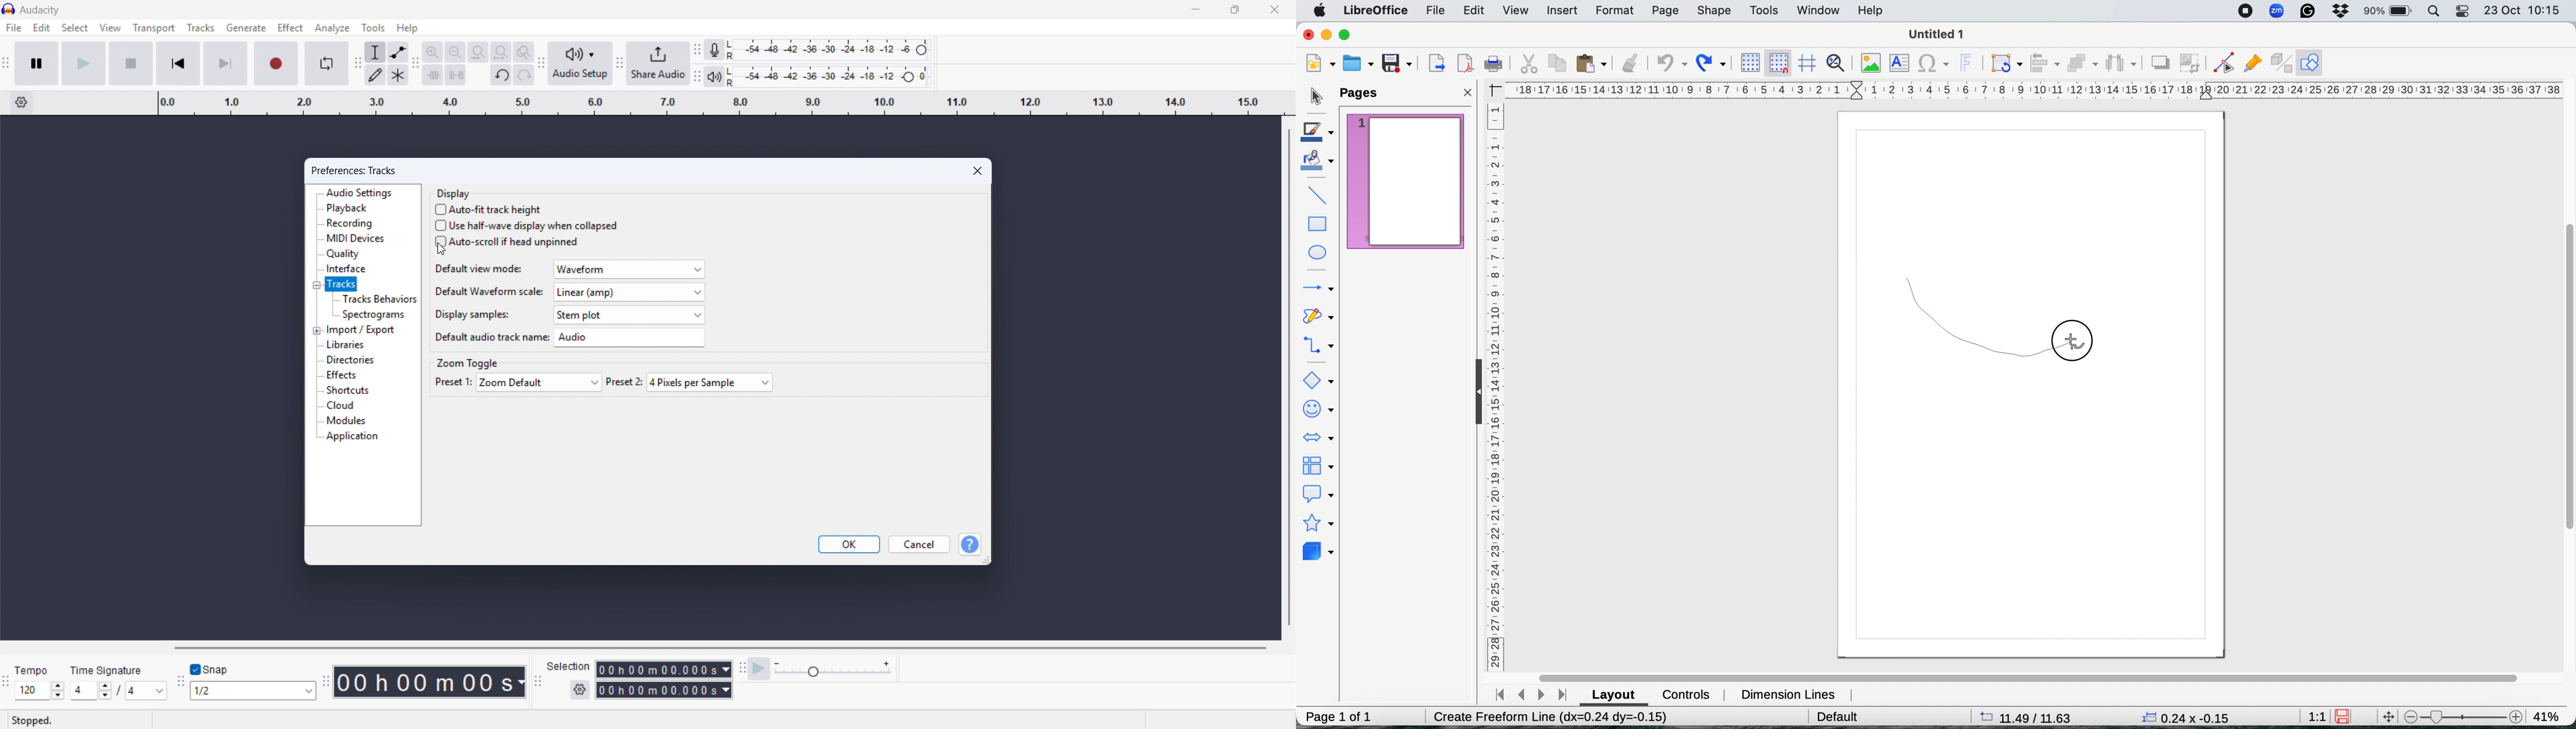 The height and width of the screenshot is (756, 2576). Describe the element at coordinates (664, 691) in the screenshot. I see `end time` at that location.